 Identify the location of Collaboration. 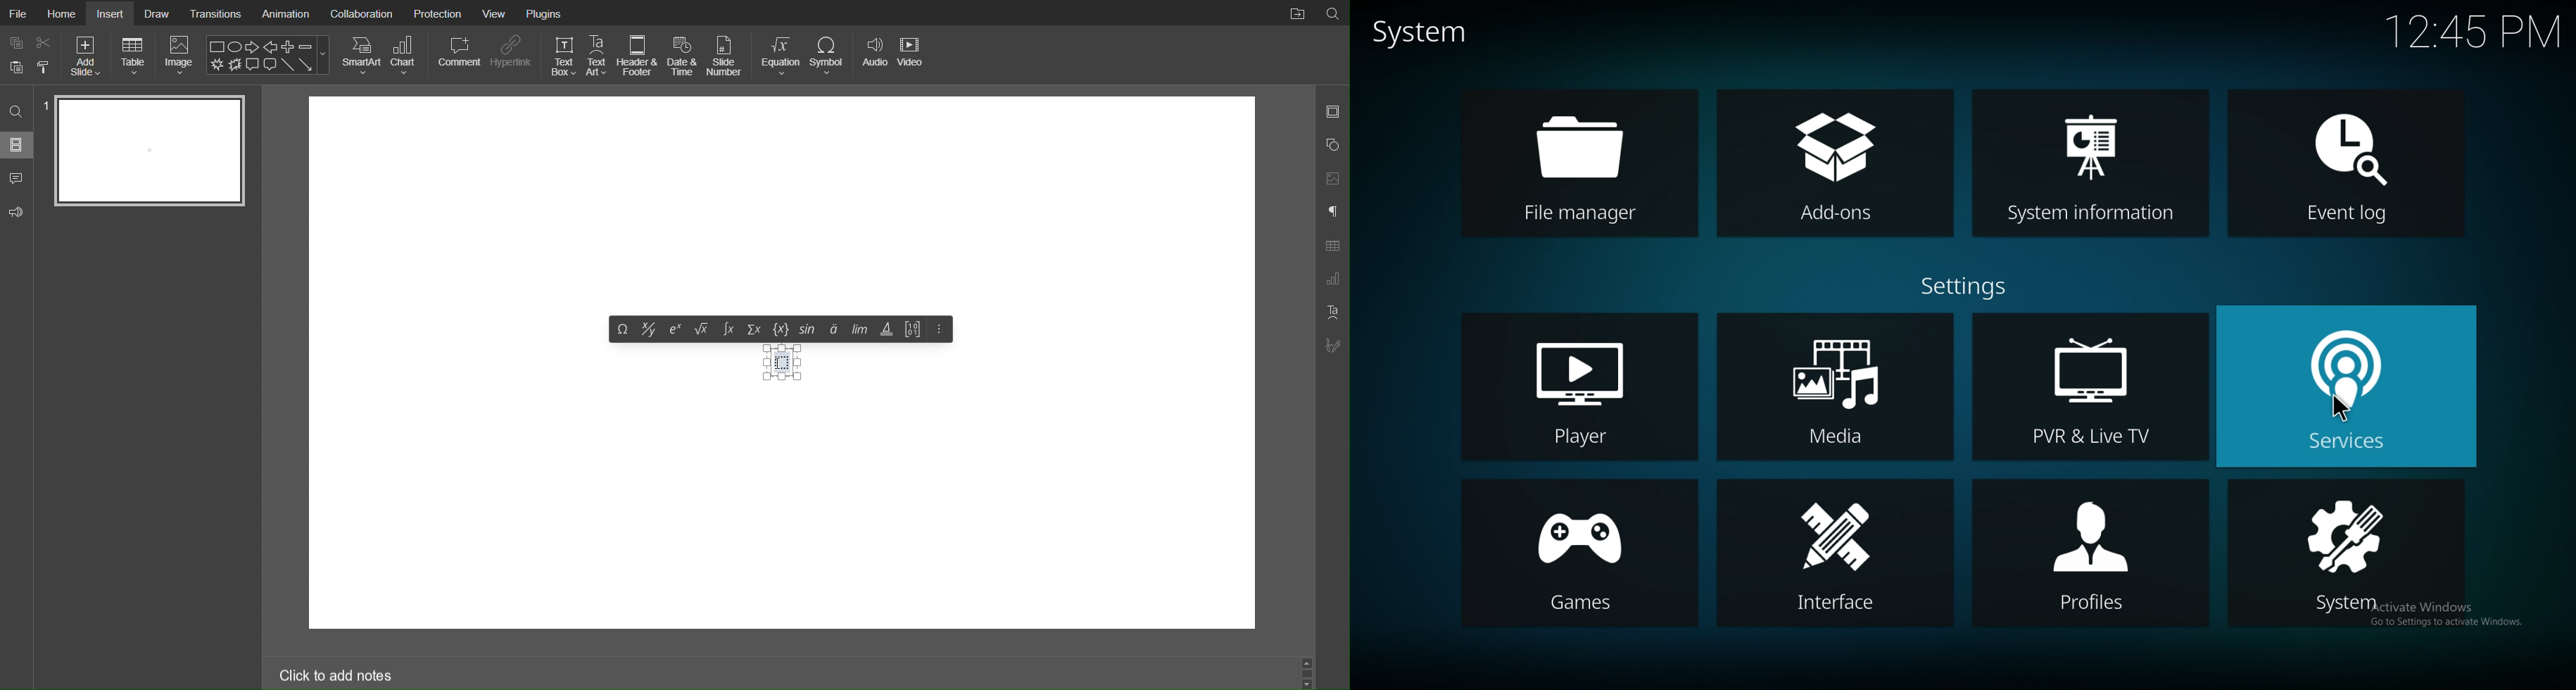
(360, 13).